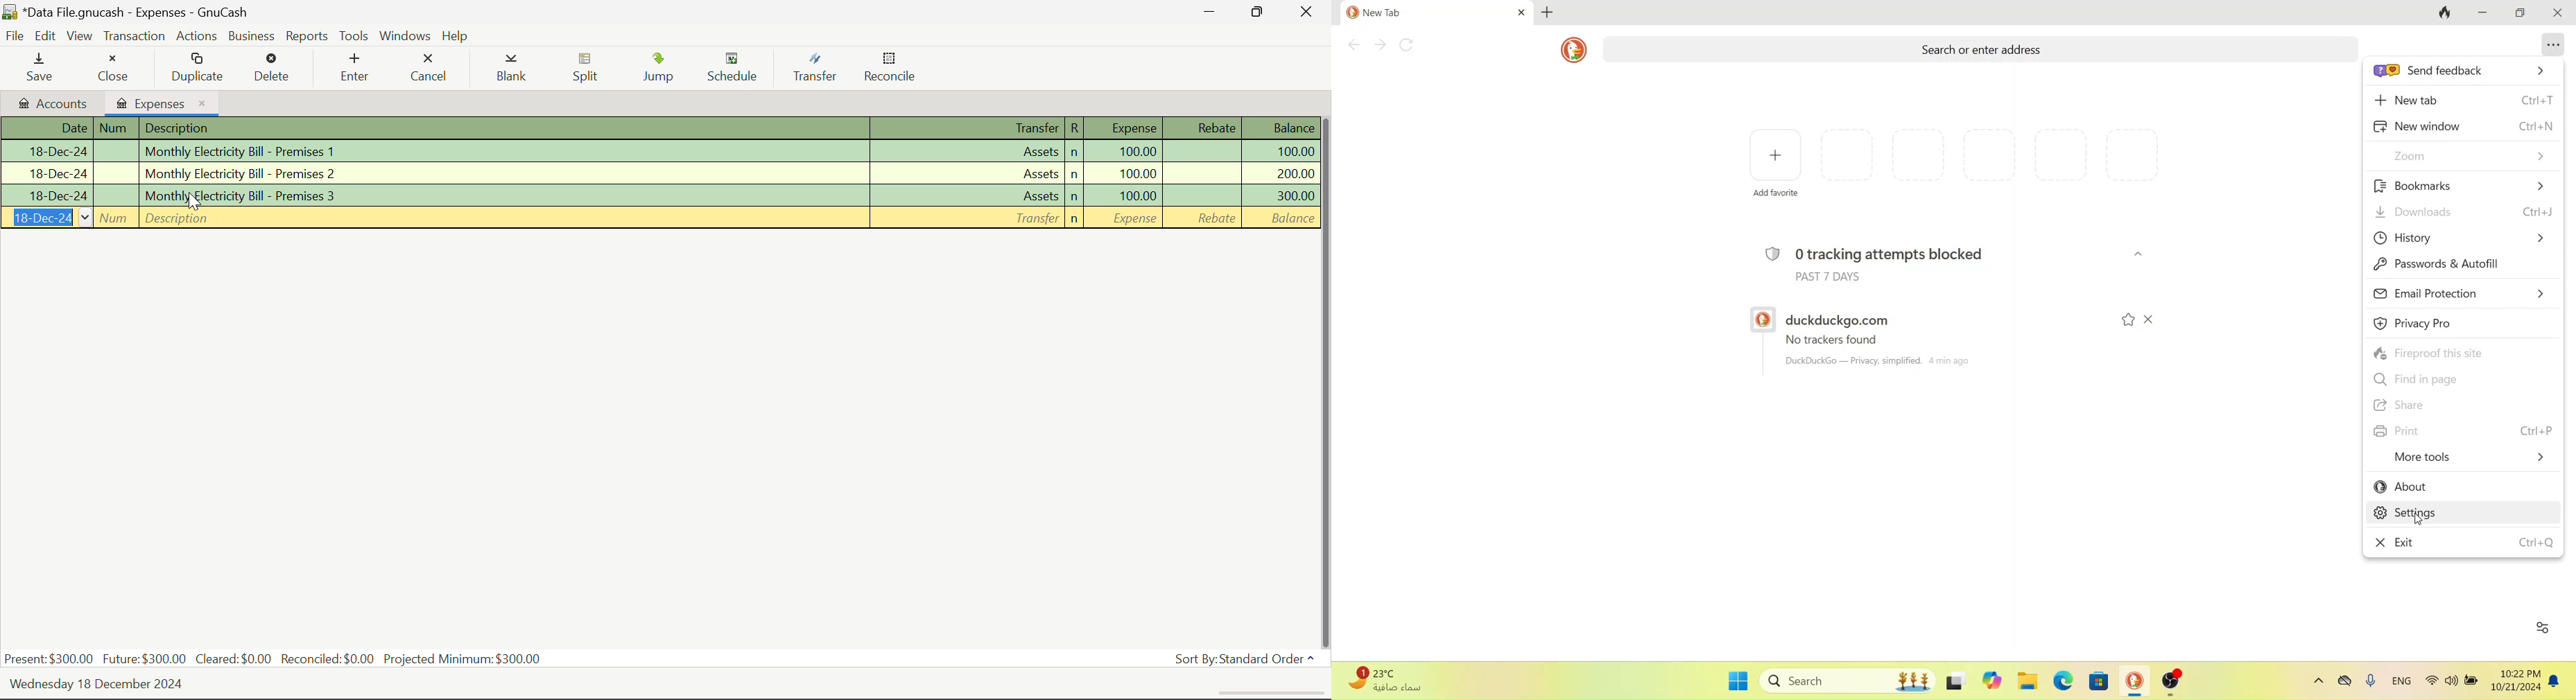  I want to click on Tools, so click(354, 37).